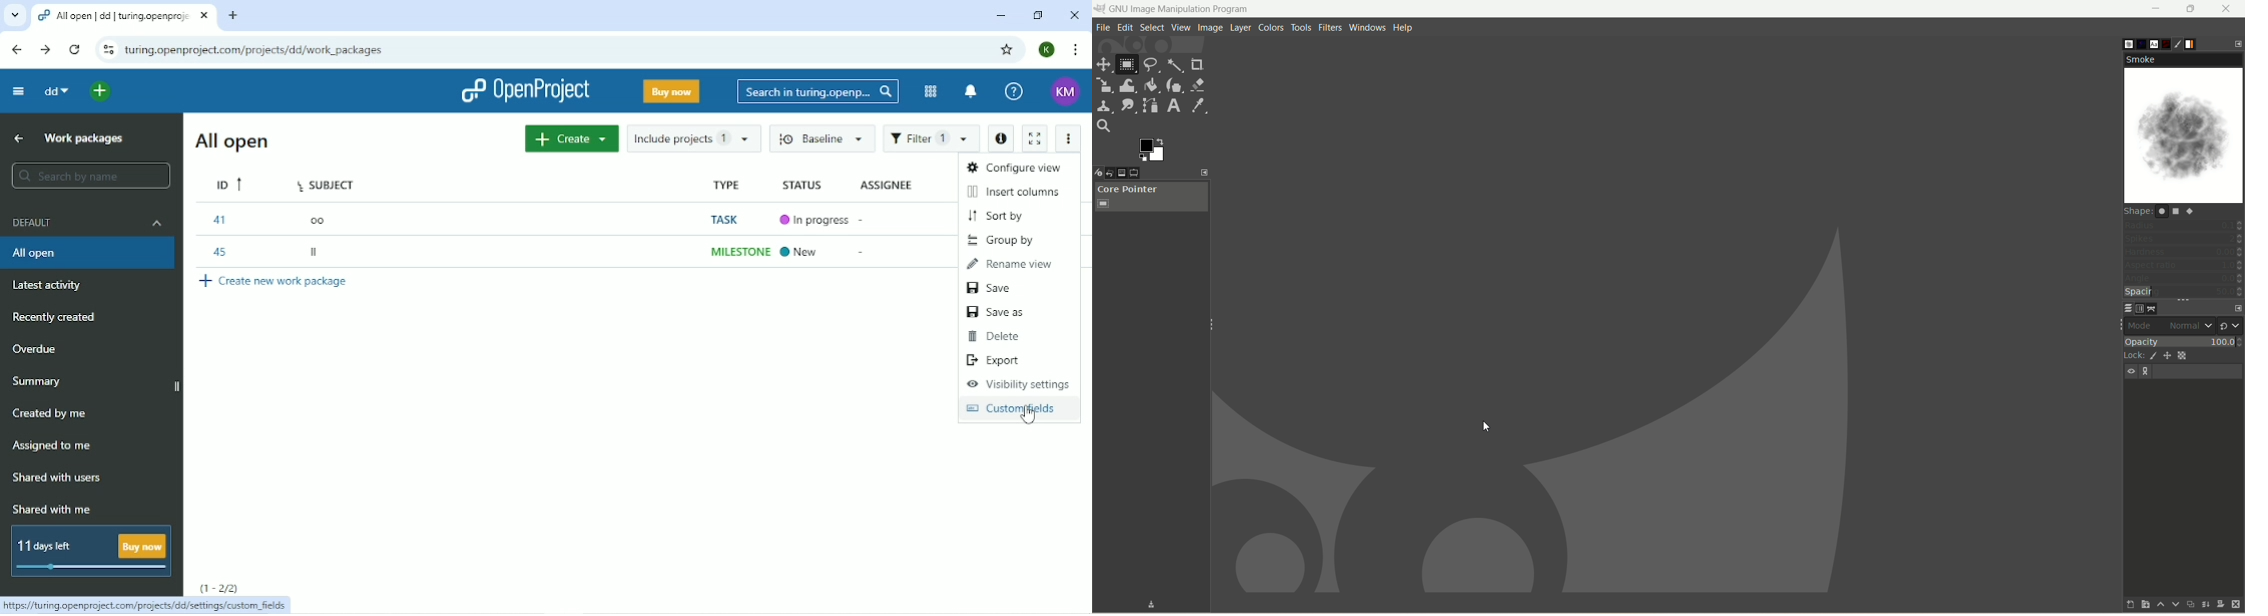 This screenshot has width=2268, height=616. What do you see at coordinates (931, 138) in the screenshot?
I see `Filter 1` at bounding box center [931, 138].